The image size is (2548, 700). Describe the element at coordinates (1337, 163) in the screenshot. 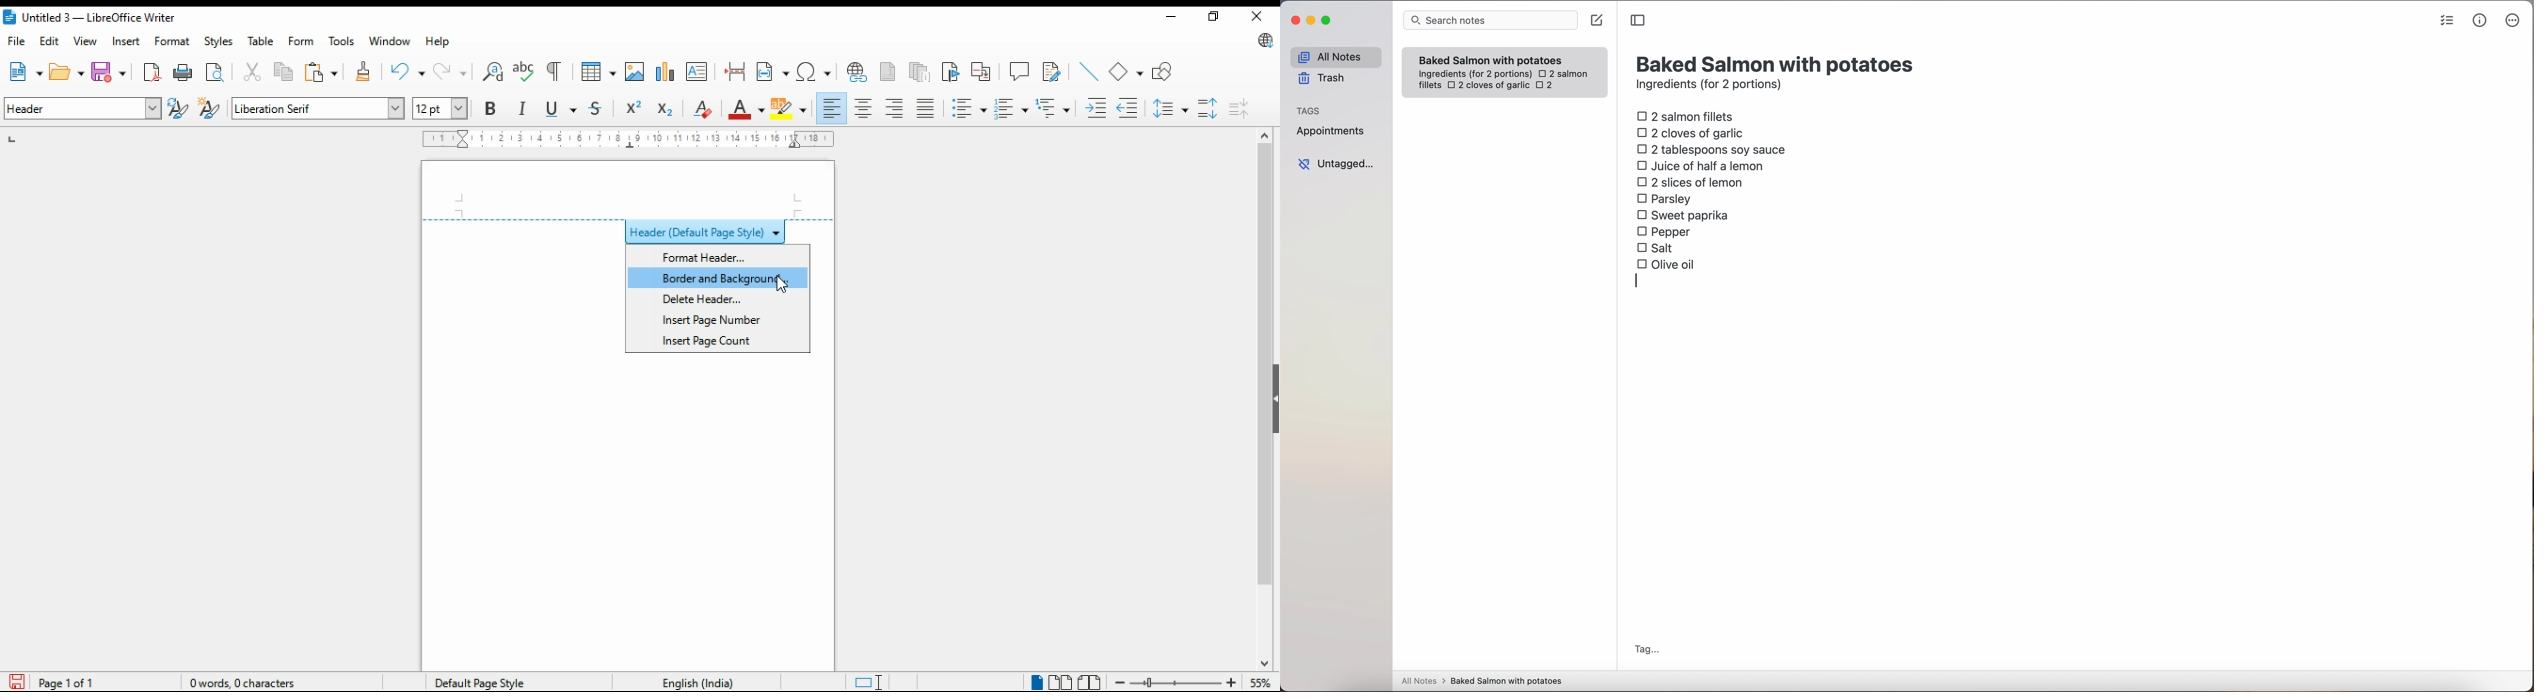

I see `untagged` at that location.